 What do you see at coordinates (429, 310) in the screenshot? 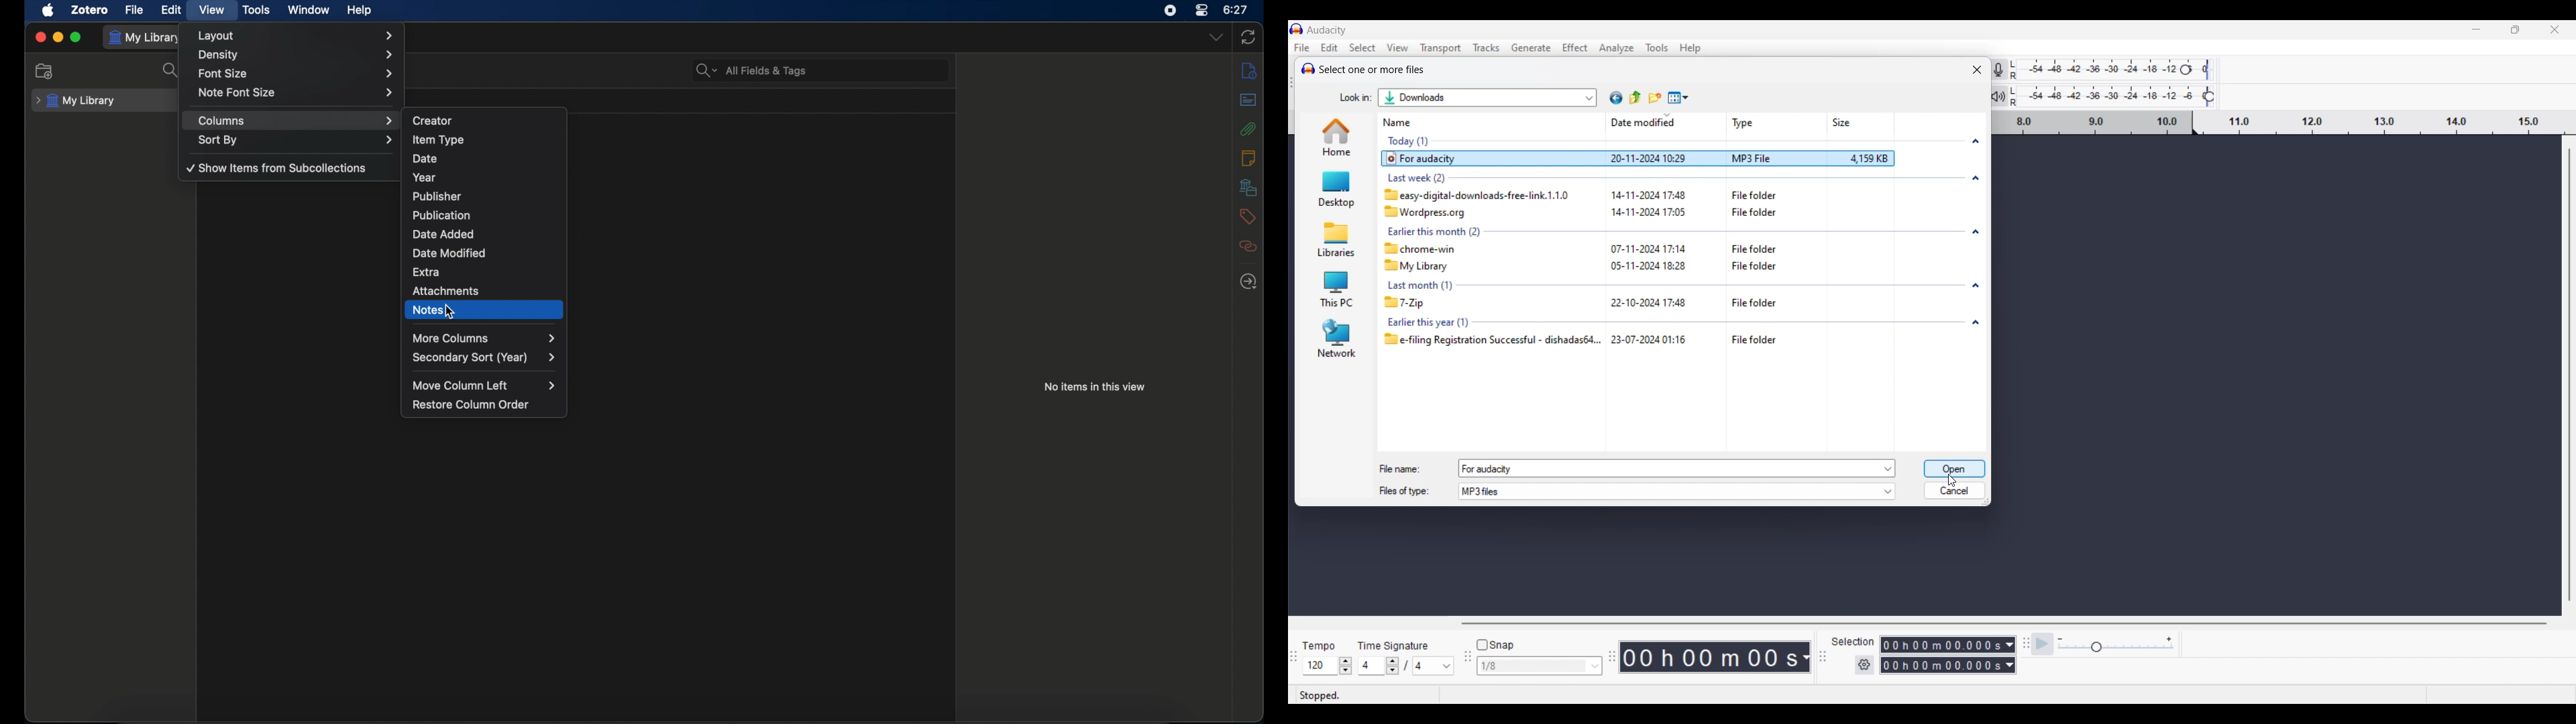
I see `notes` at bounding box center [429, 310].